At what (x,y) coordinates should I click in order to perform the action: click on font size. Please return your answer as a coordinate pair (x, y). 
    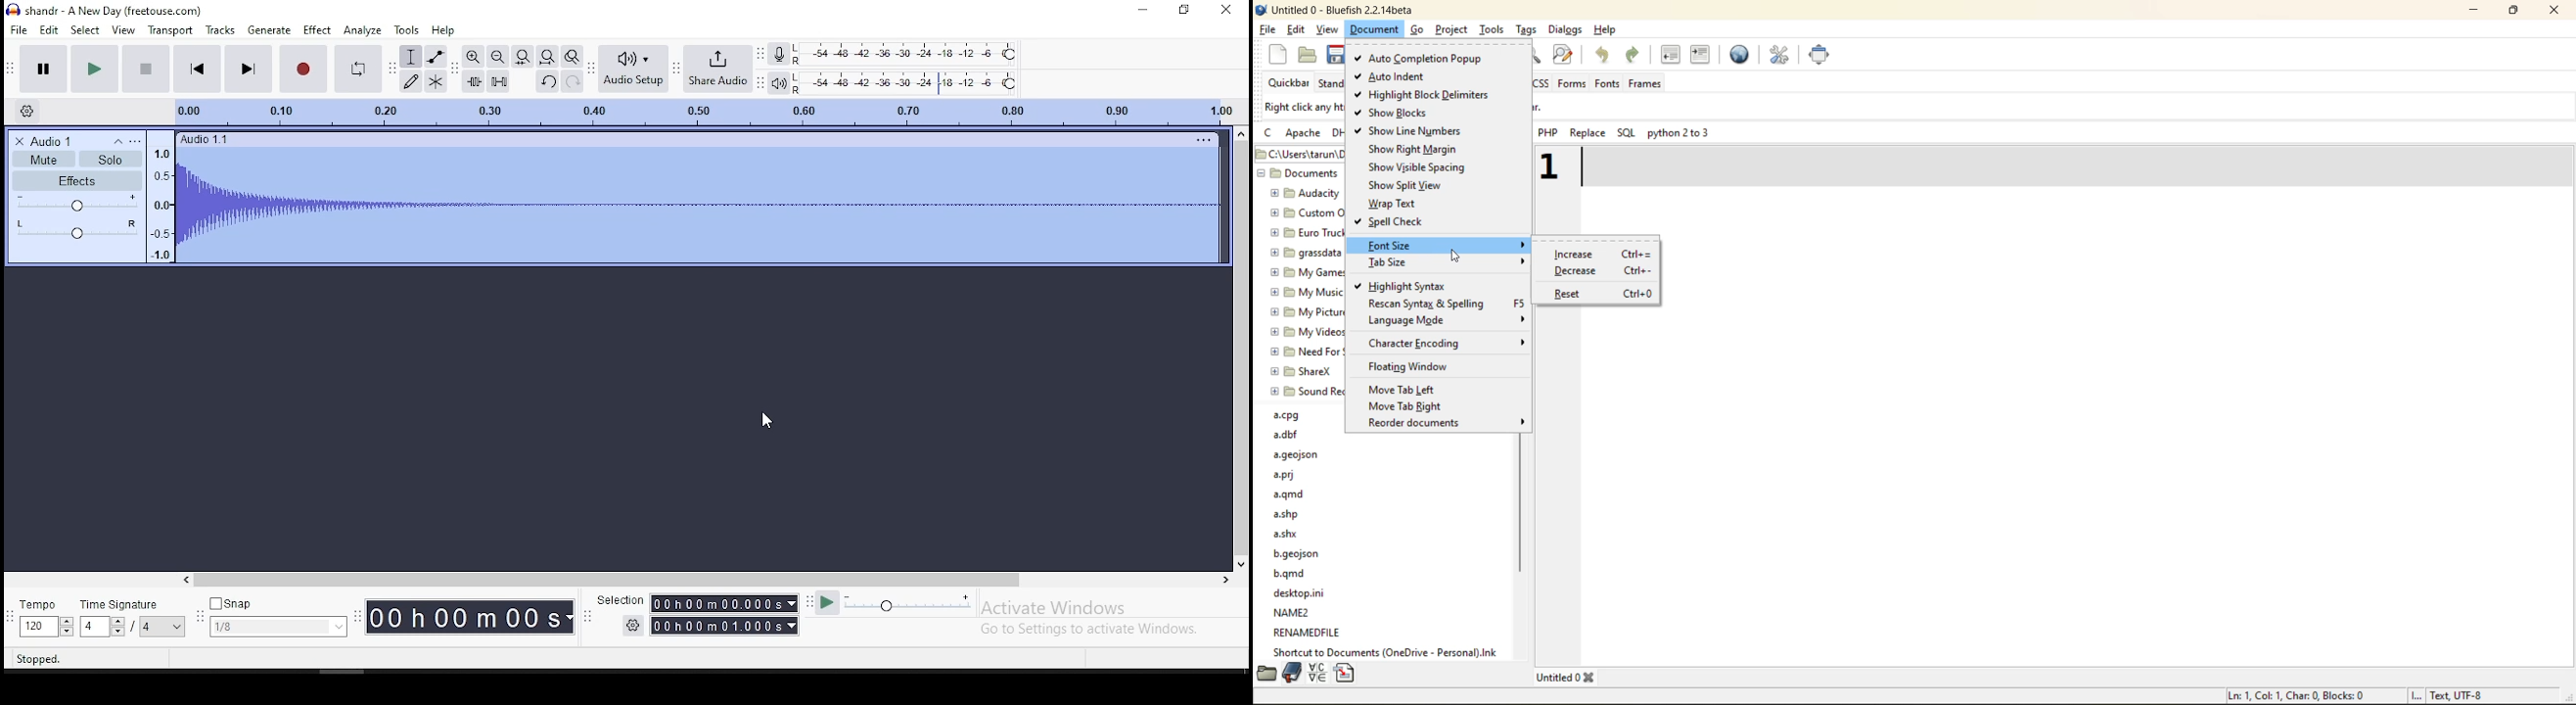
    Looking at the image, I should click on (1399, 244).